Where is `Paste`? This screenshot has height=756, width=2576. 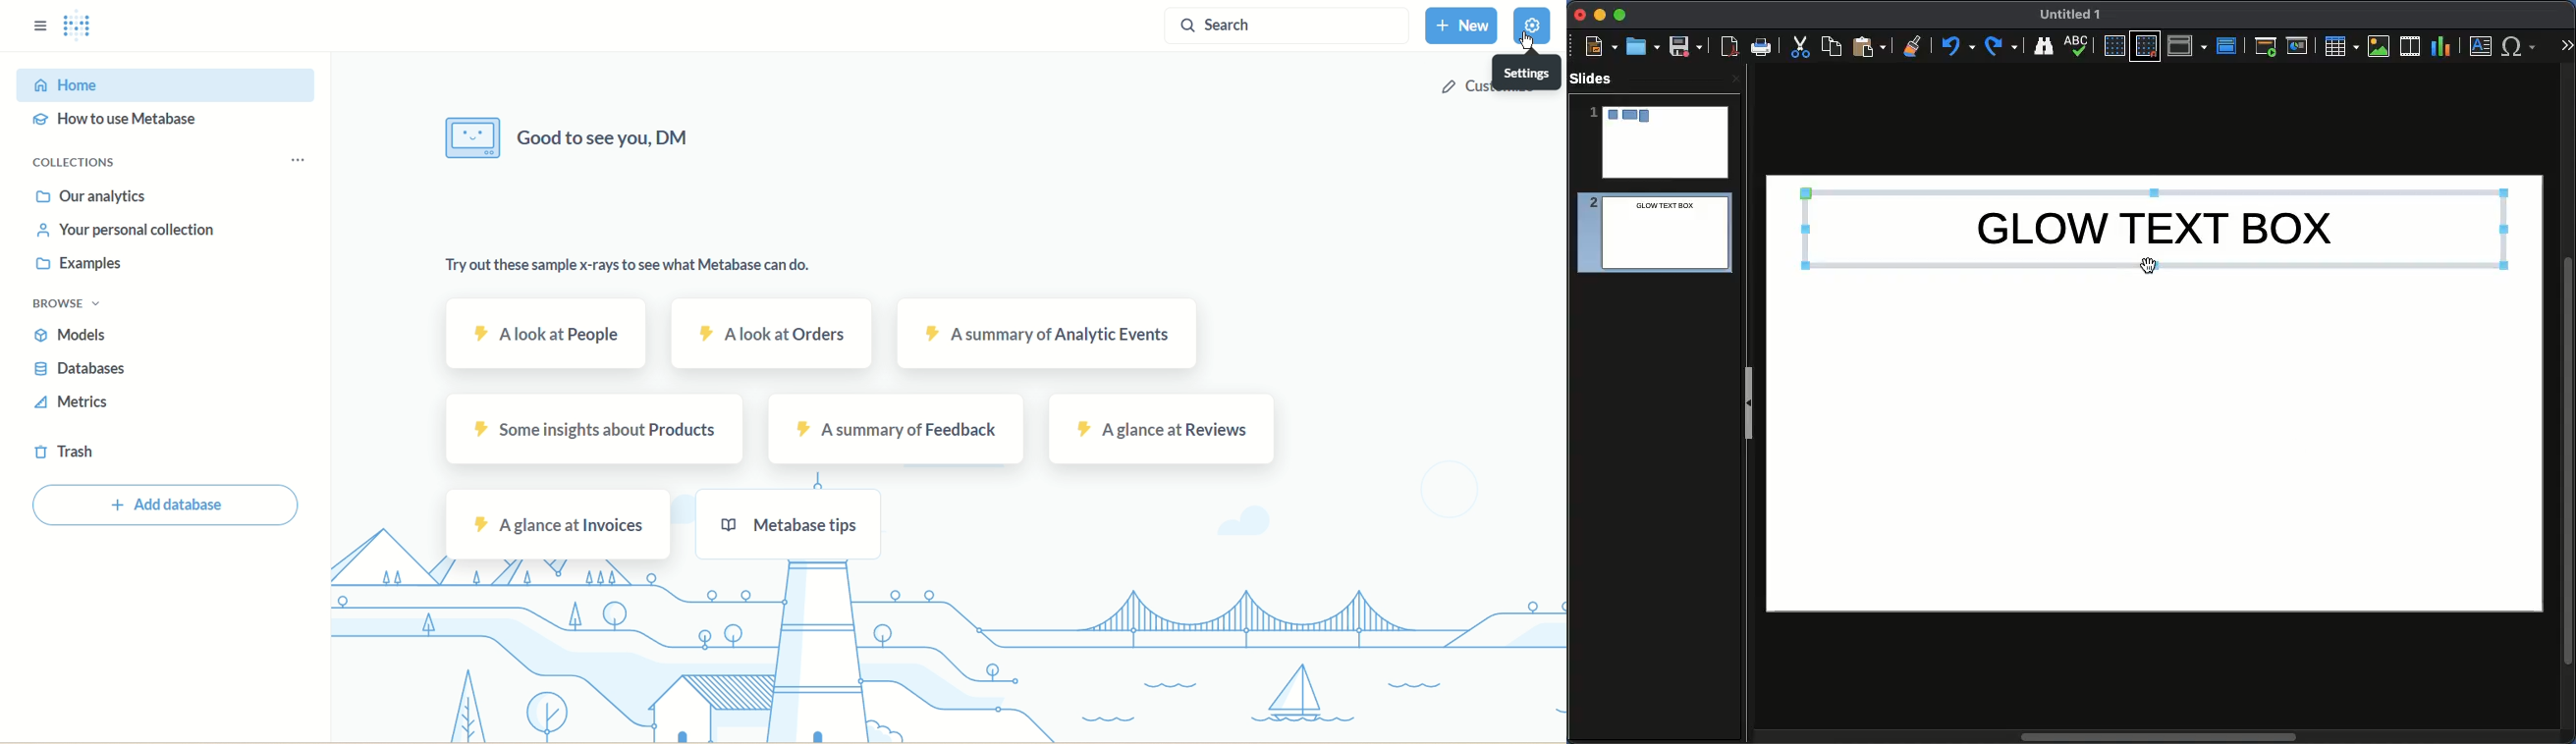
Paste is located at coordinates (1869, 45).